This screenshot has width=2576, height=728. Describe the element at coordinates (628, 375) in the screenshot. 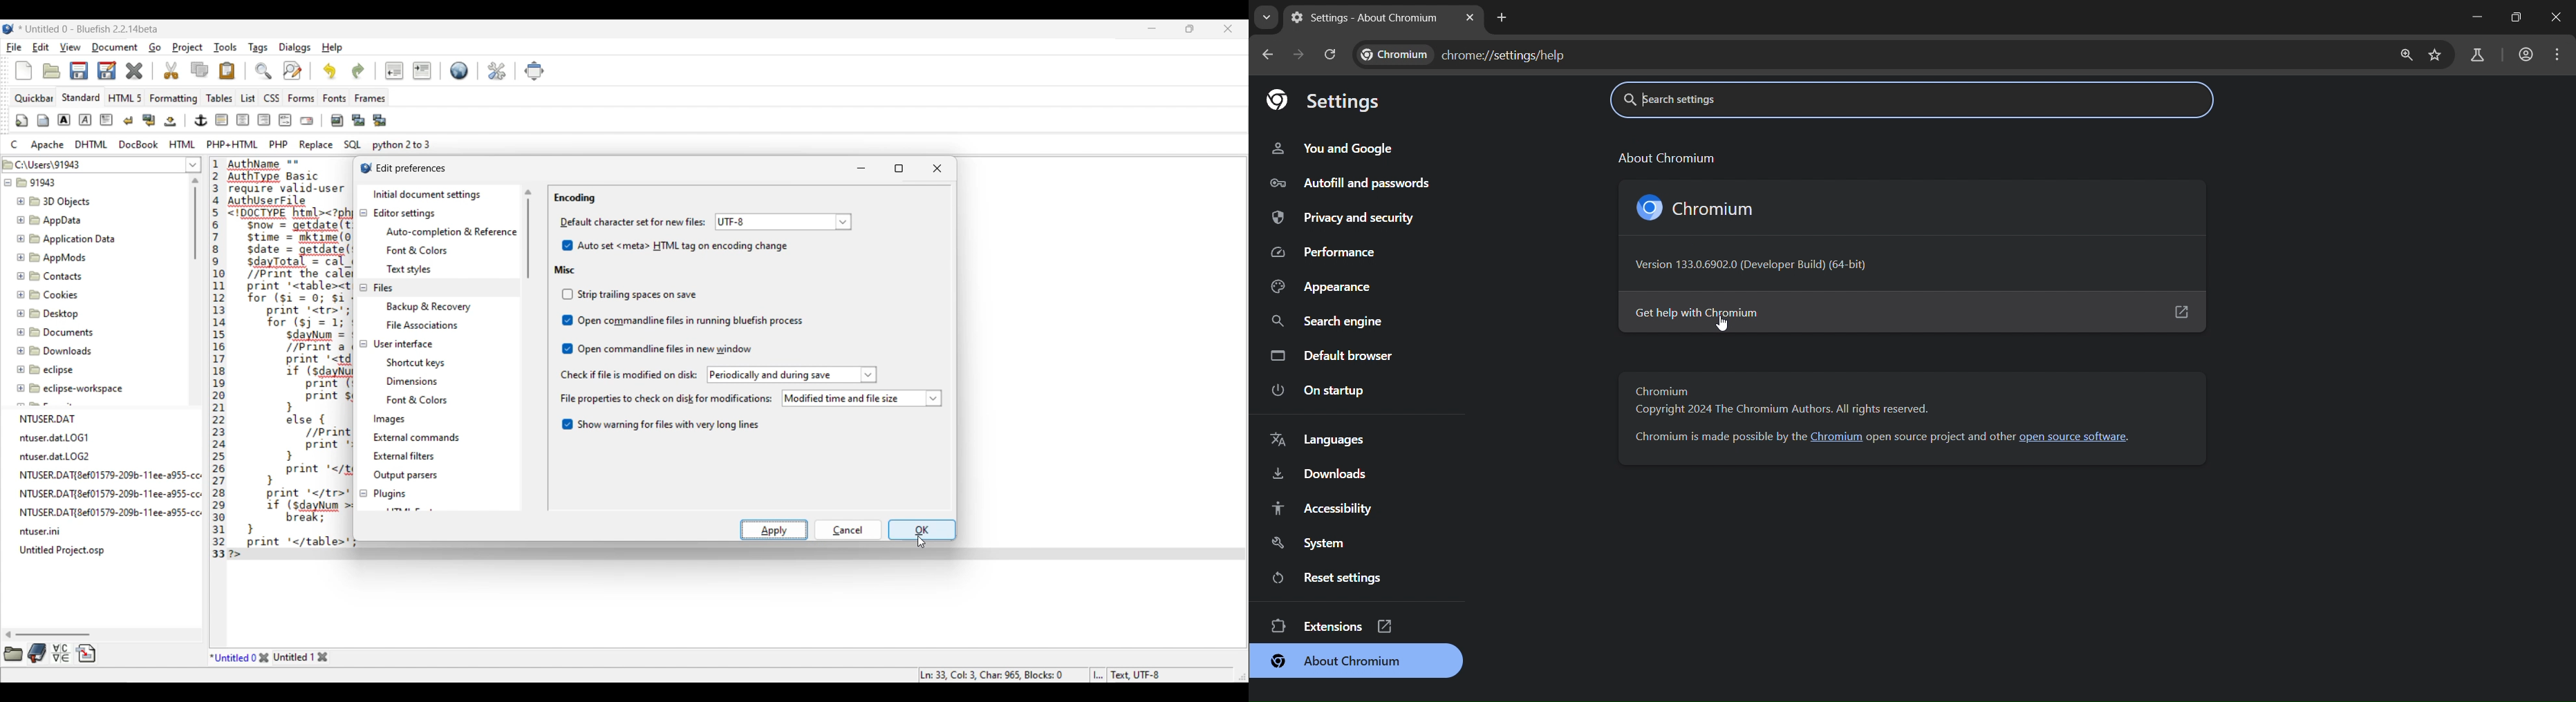

I see `Indicates check if file is modified on disc` at that location.